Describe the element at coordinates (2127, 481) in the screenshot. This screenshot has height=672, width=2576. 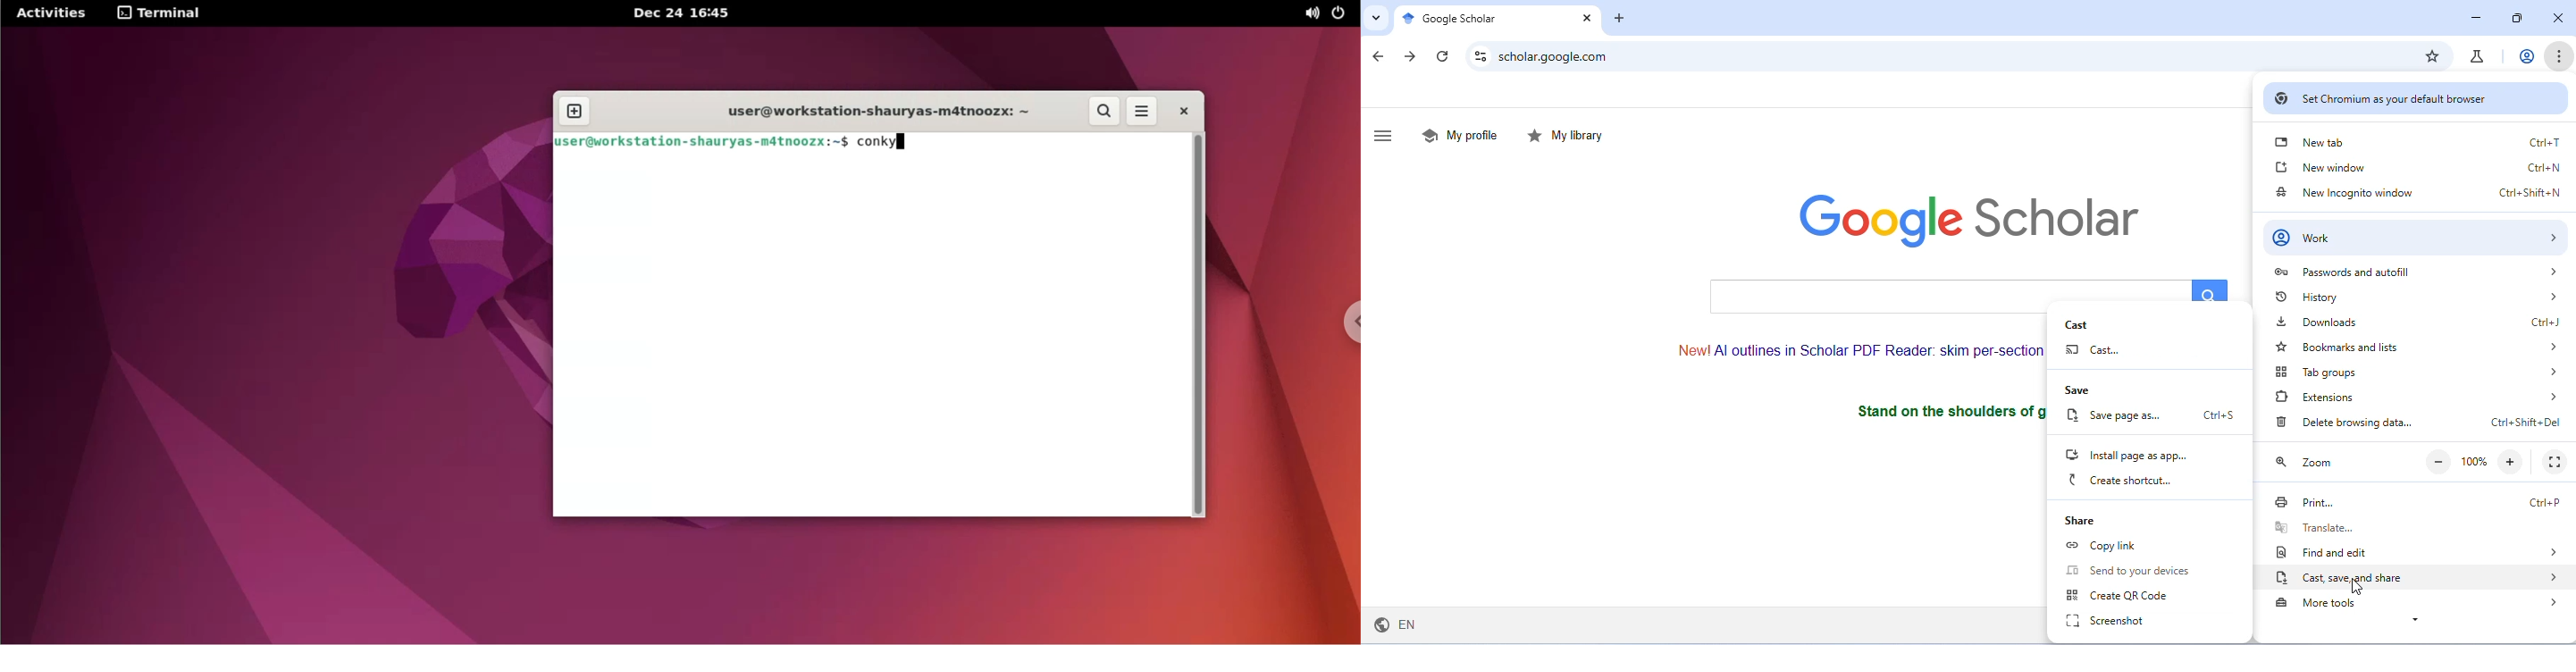
I see `create shortcut` at that location.